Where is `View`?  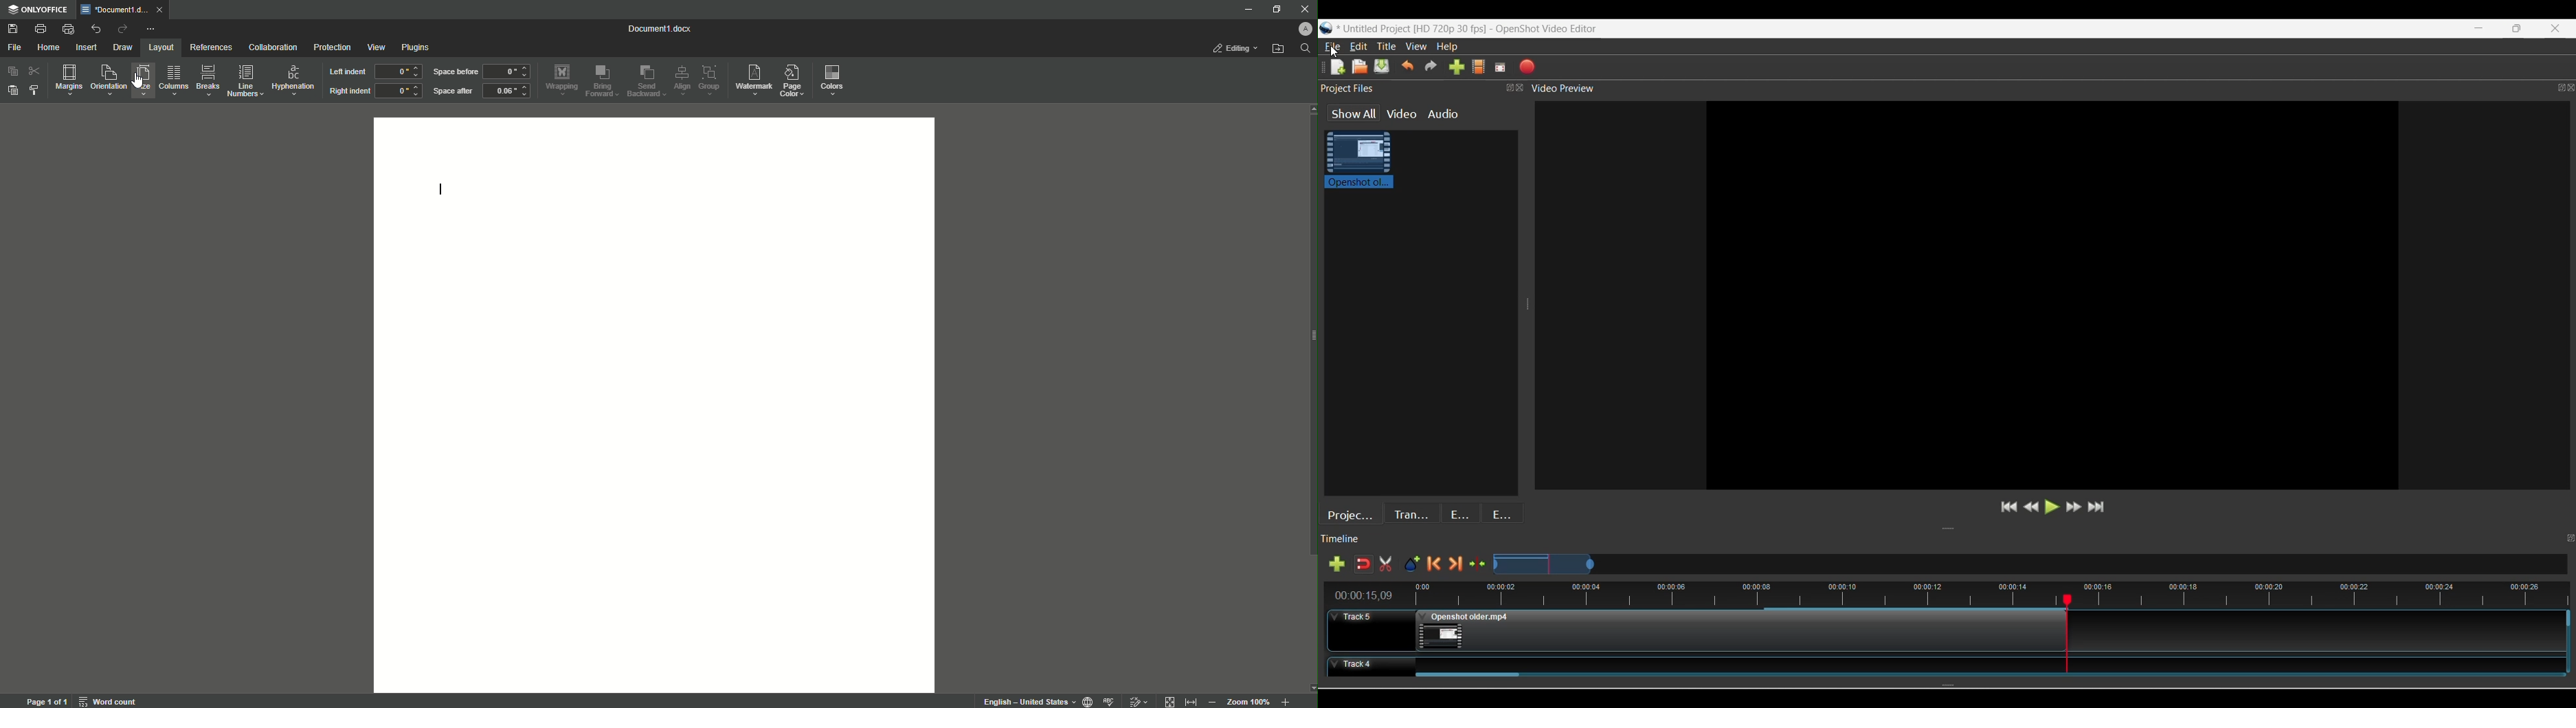
View is located at coordinates (374, 47).